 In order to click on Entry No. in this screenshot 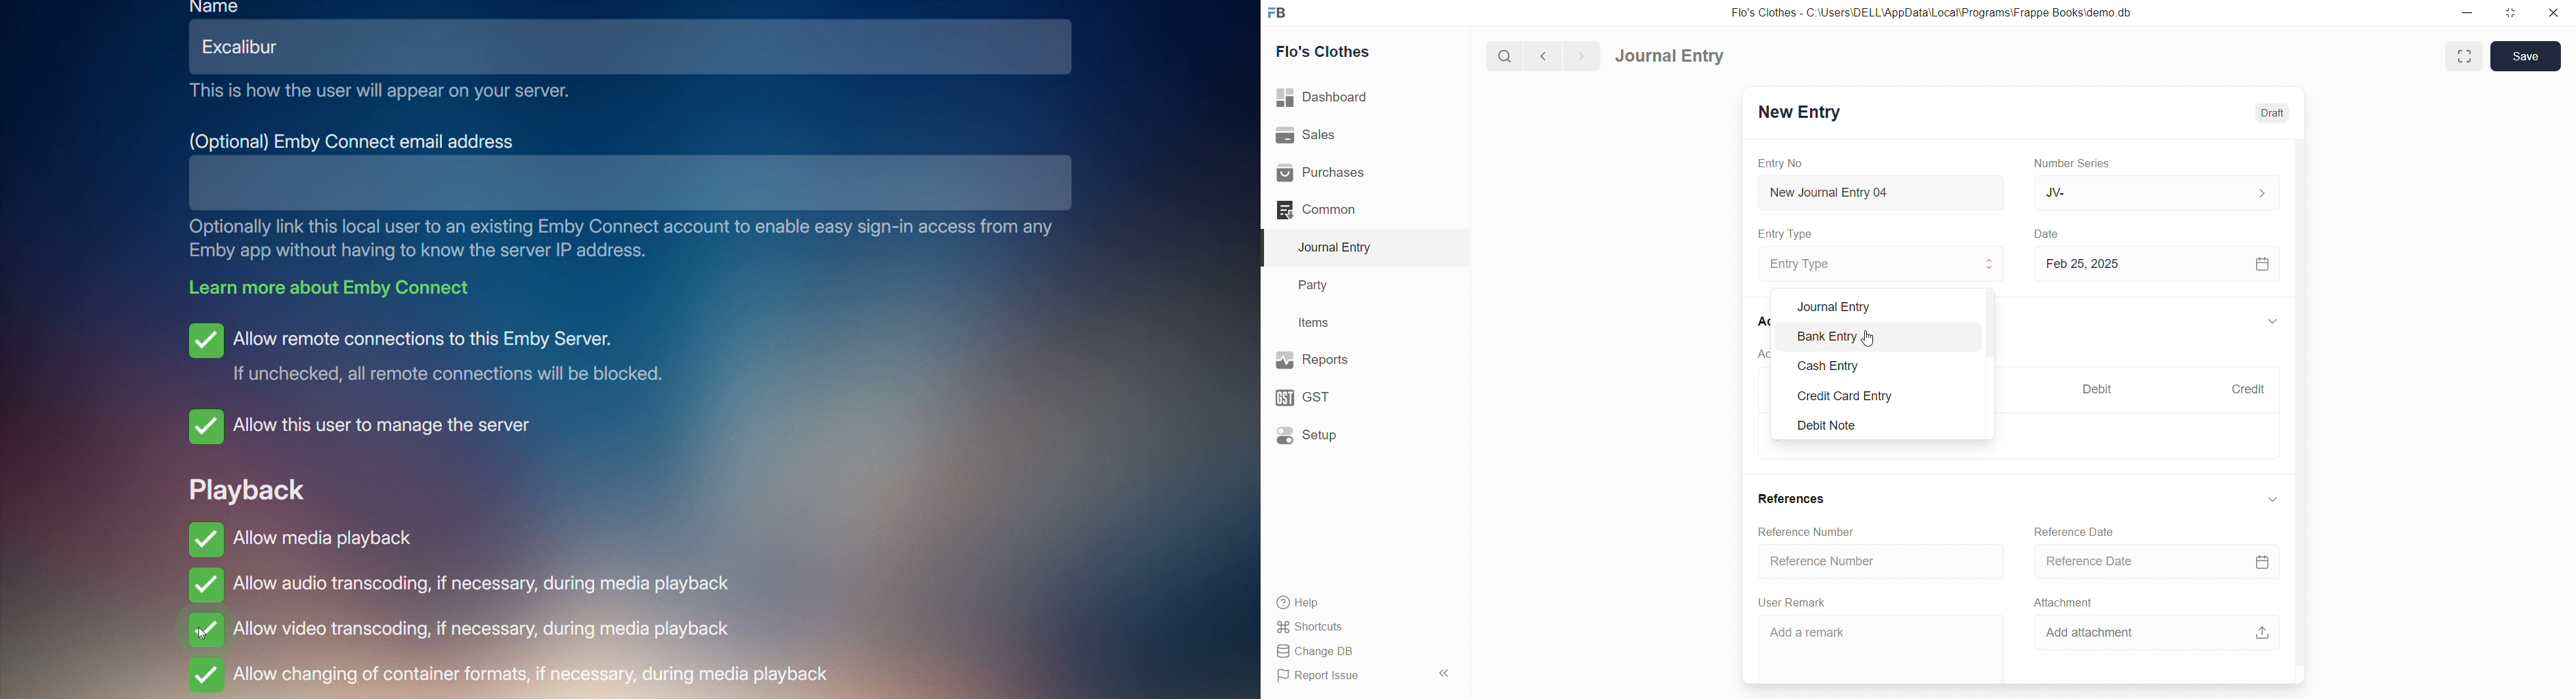, I will do `click(1780, 163)`.